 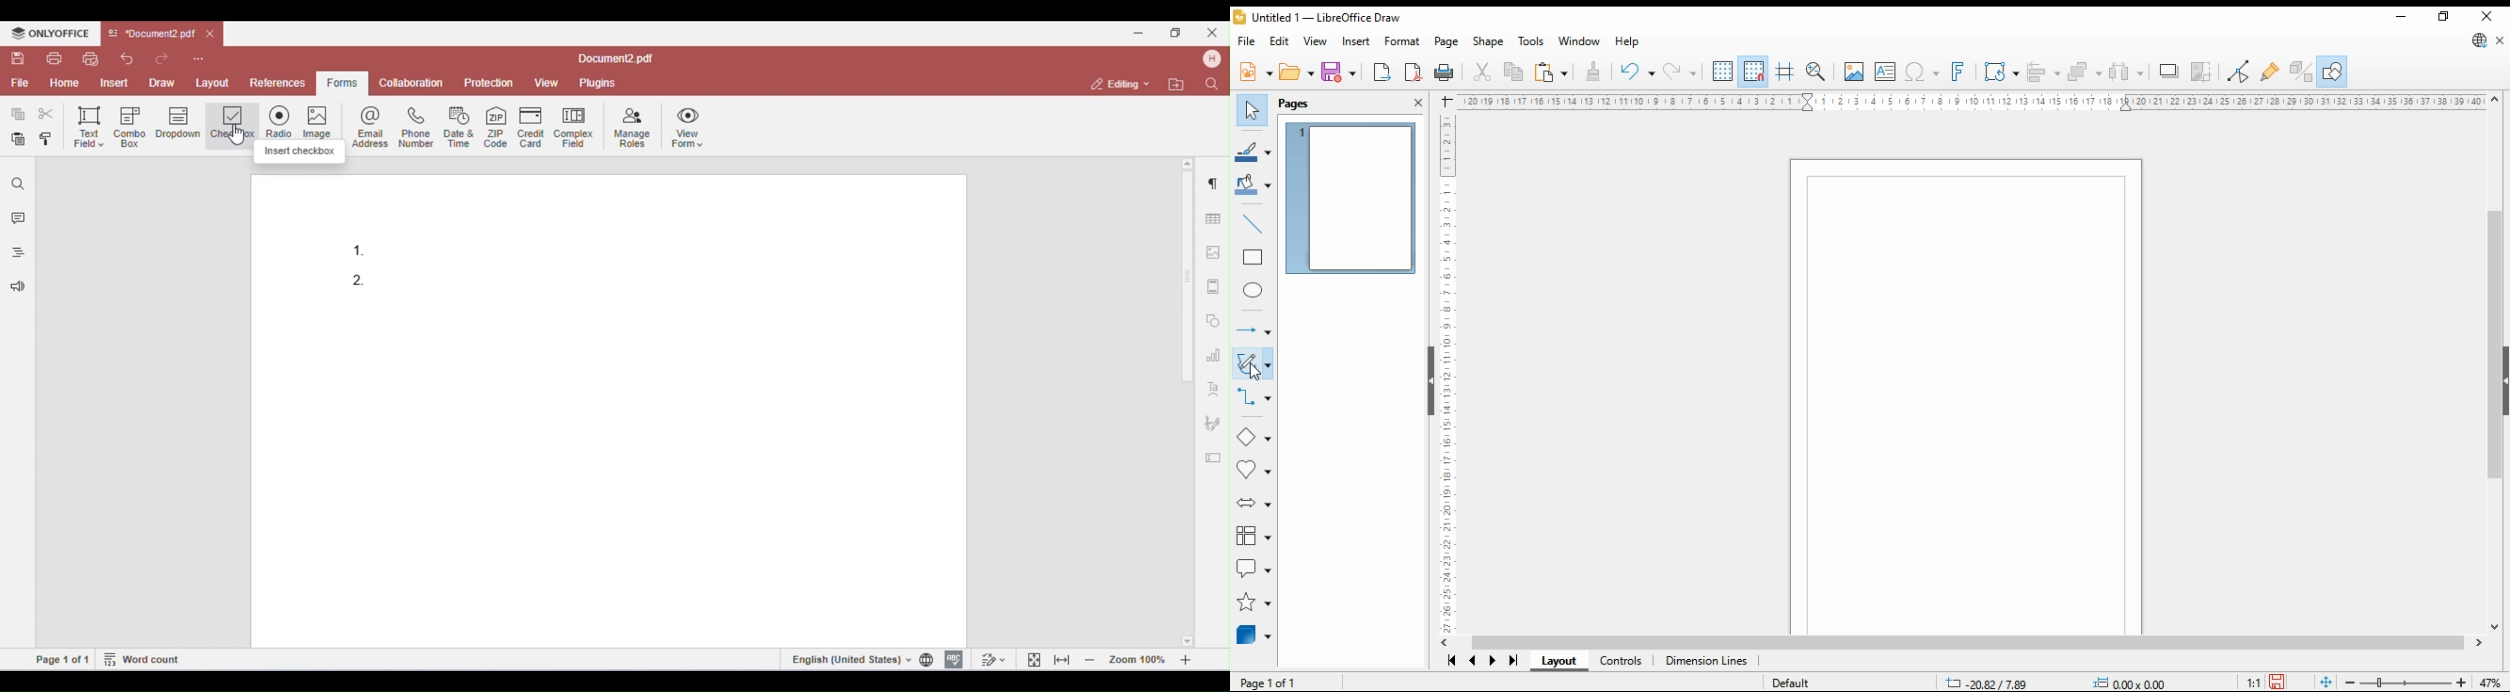 I want to click on help, so click(x=1627, y=43).